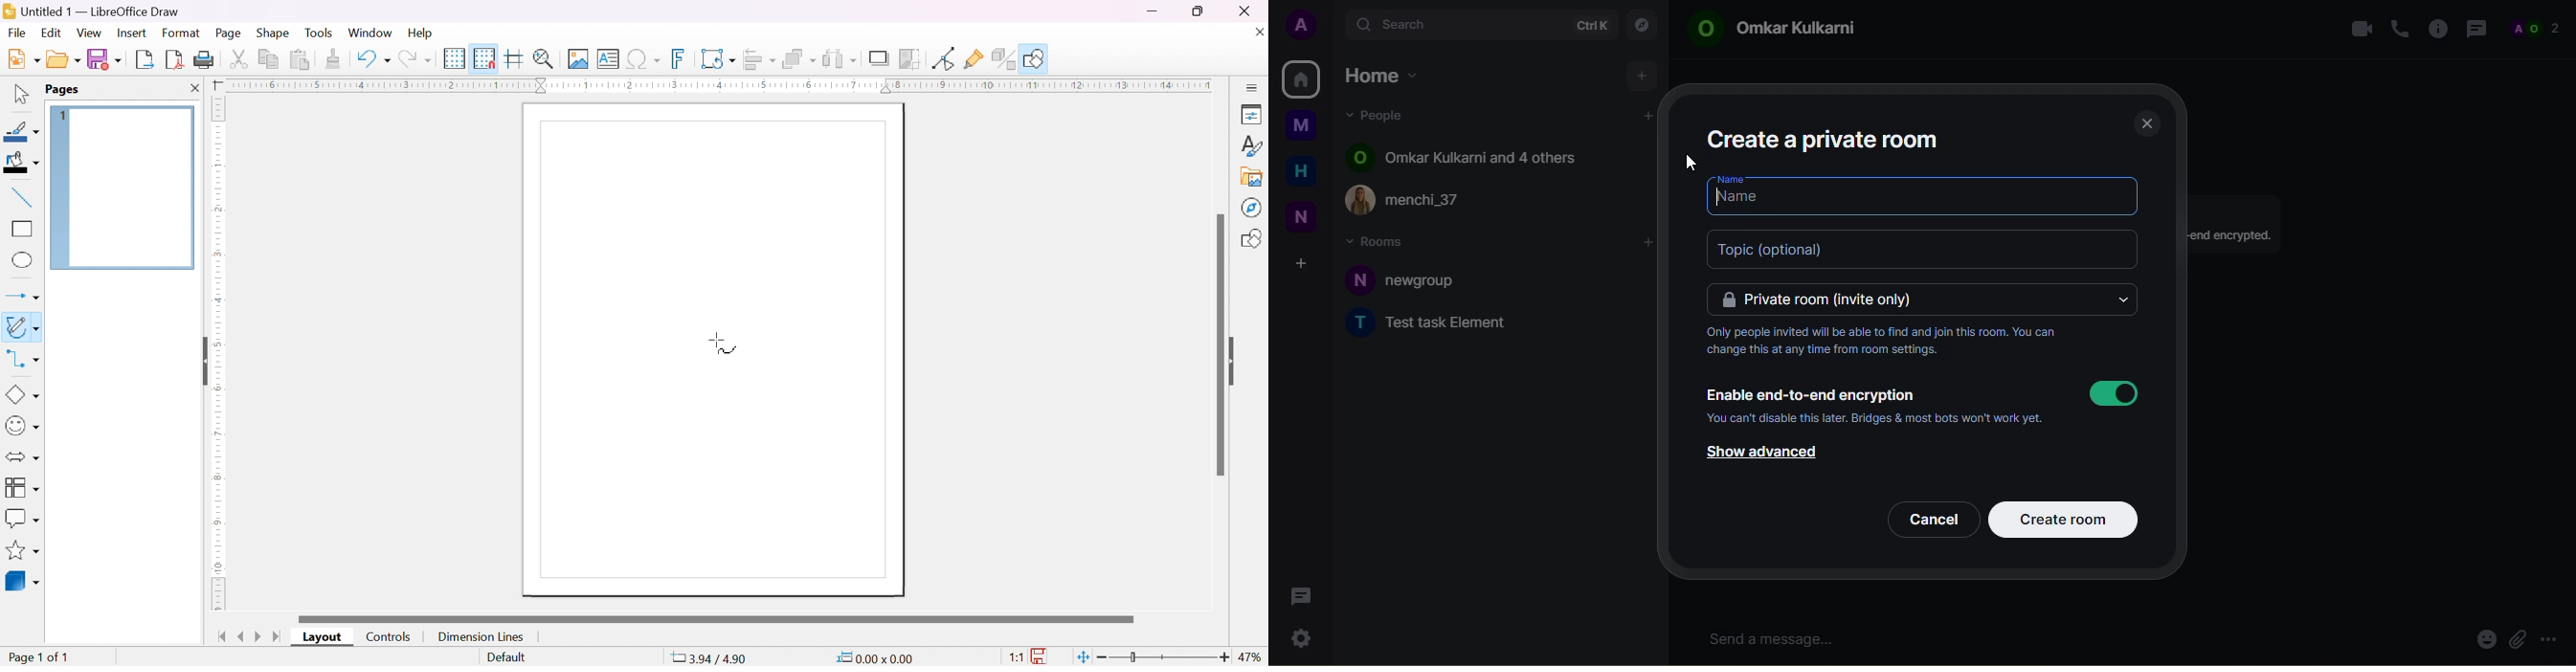 The image size is (2576, 672). Describe the element at coordinates (1301, 124) in the screenshot. I see `myspace` at that location.